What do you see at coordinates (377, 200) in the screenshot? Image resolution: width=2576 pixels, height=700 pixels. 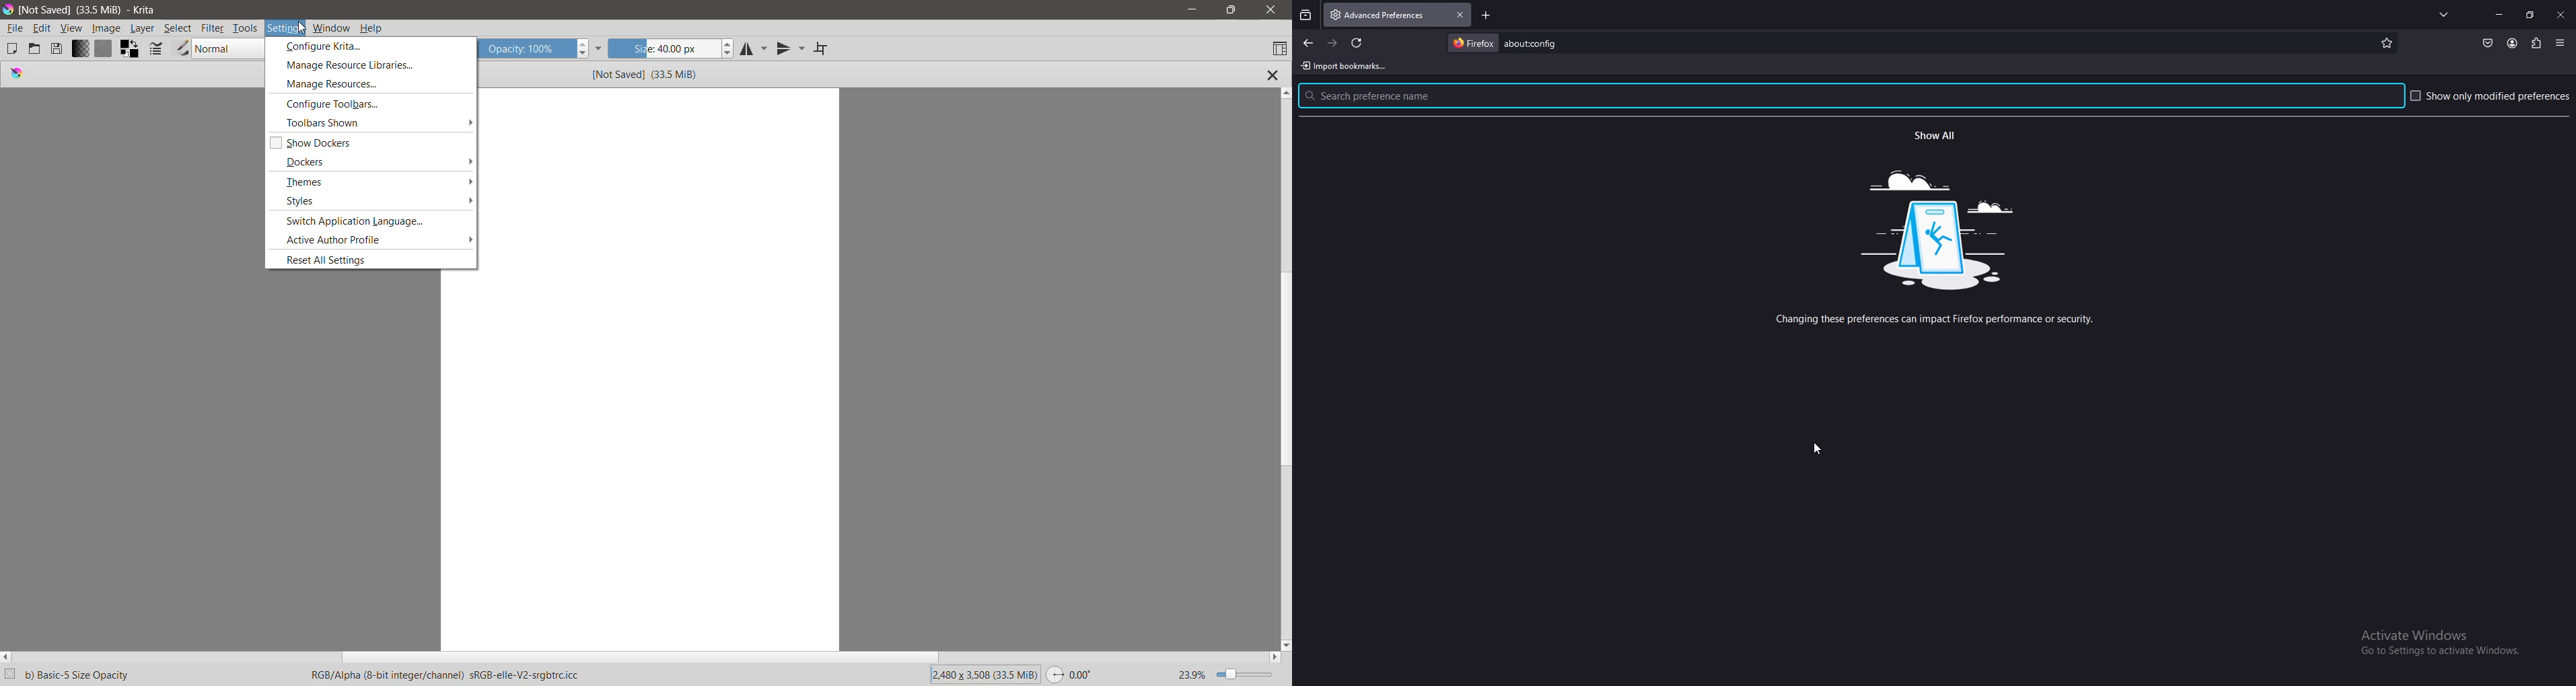 I see `Styles` at bounding box center [377, 200].